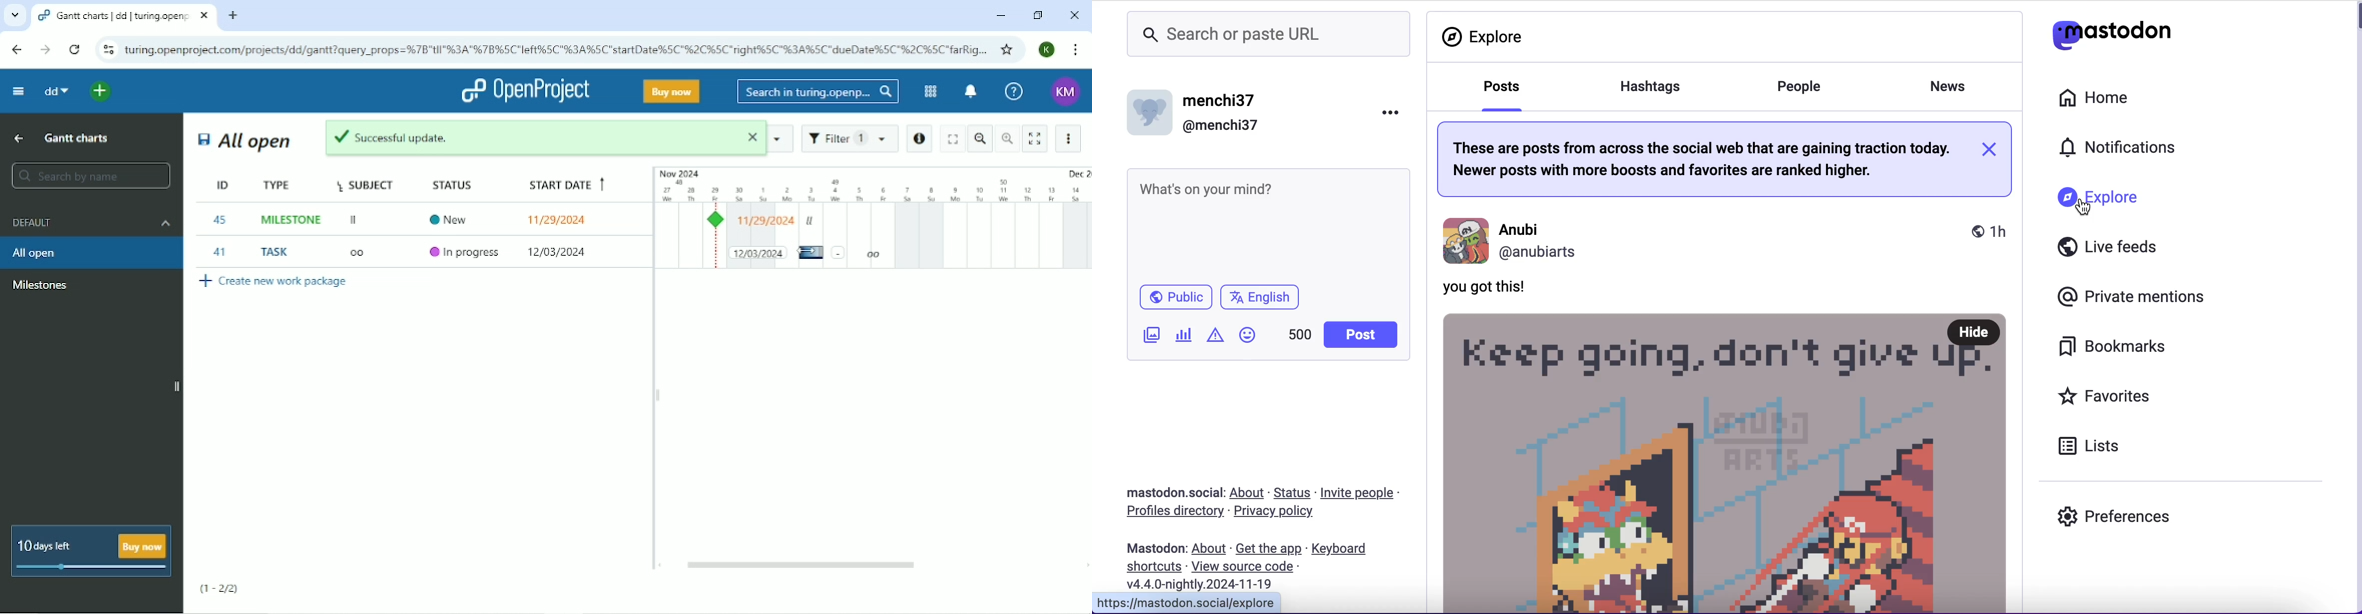  What do you see at coordinates (1173, 513) in the screenshot?
I see `profiles directory` at bounding box center [1173, 513].